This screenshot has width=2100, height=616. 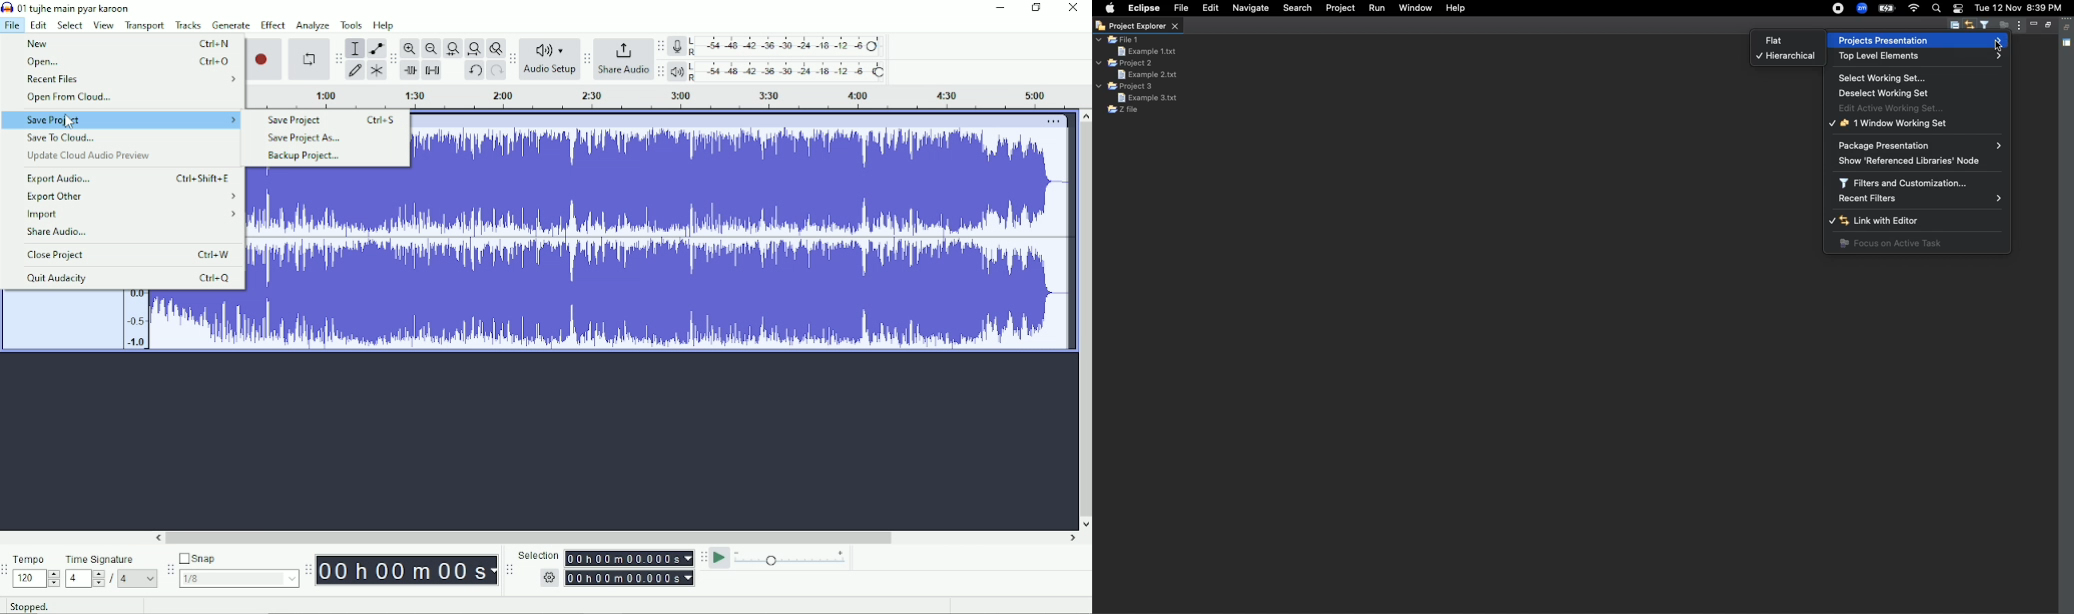 What do you see at coordinates (781, 72) in the screenshot?
I see `Playback meter` at bounding box center [781, 72].